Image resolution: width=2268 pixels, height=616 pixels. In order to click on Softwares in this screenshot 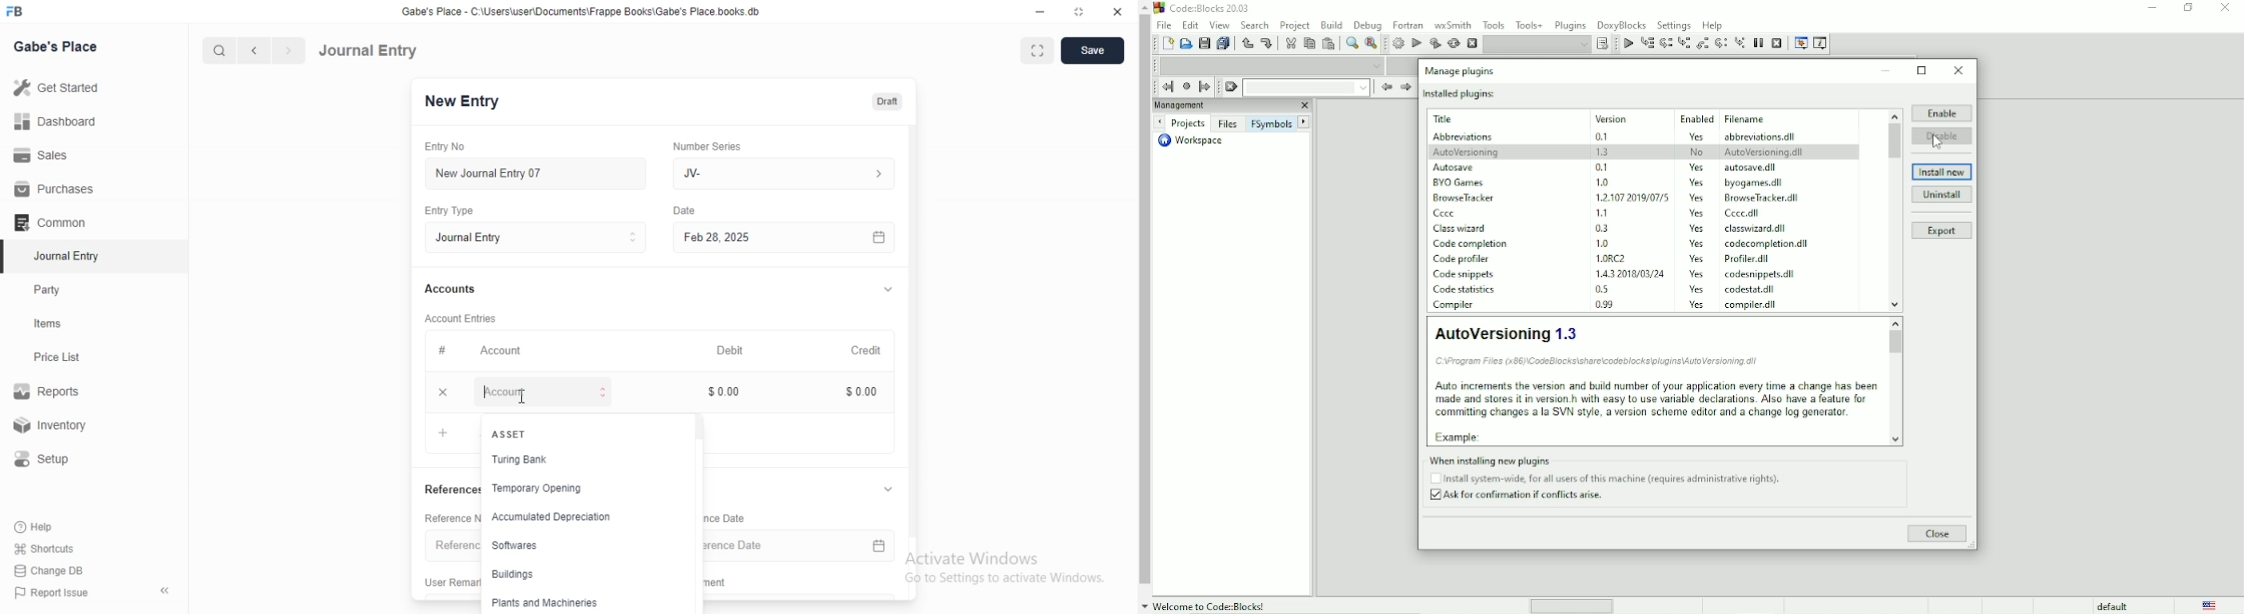, I will do `click(518, 546)`.